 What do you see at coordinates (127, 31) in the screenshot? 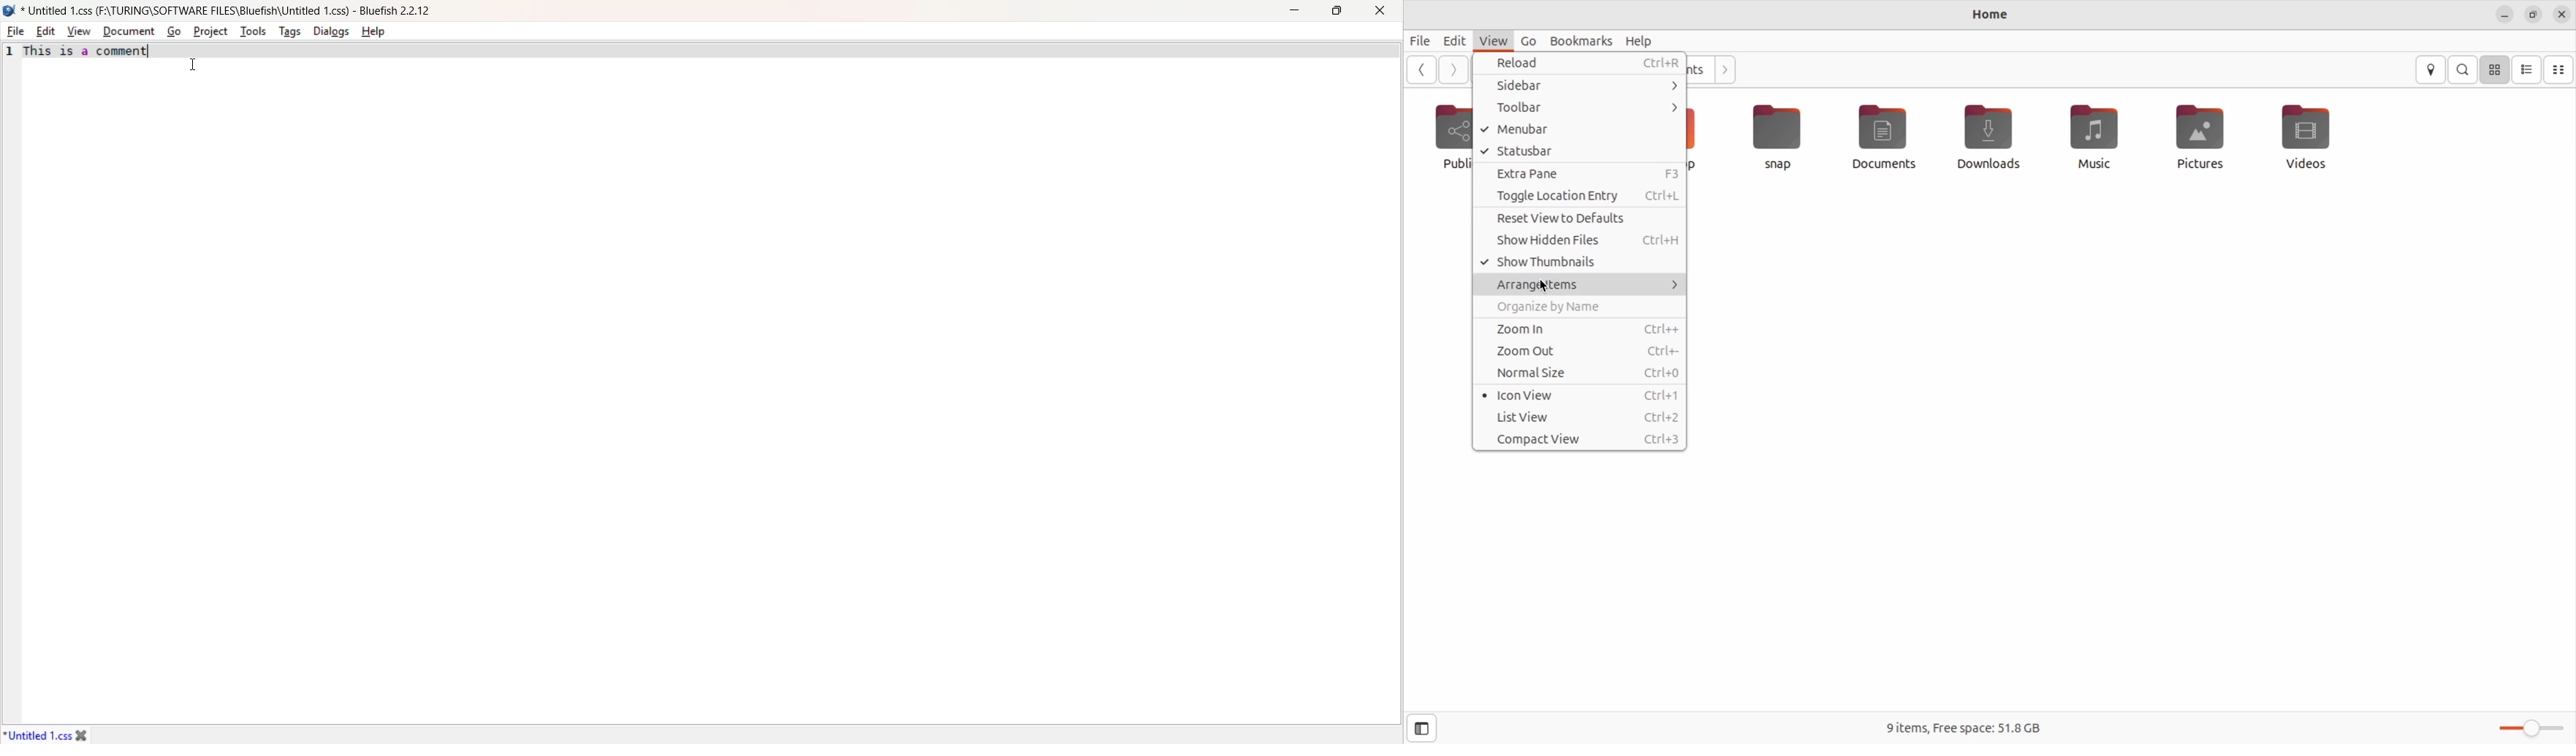
I see `Document` at bounding box center [127, 31].